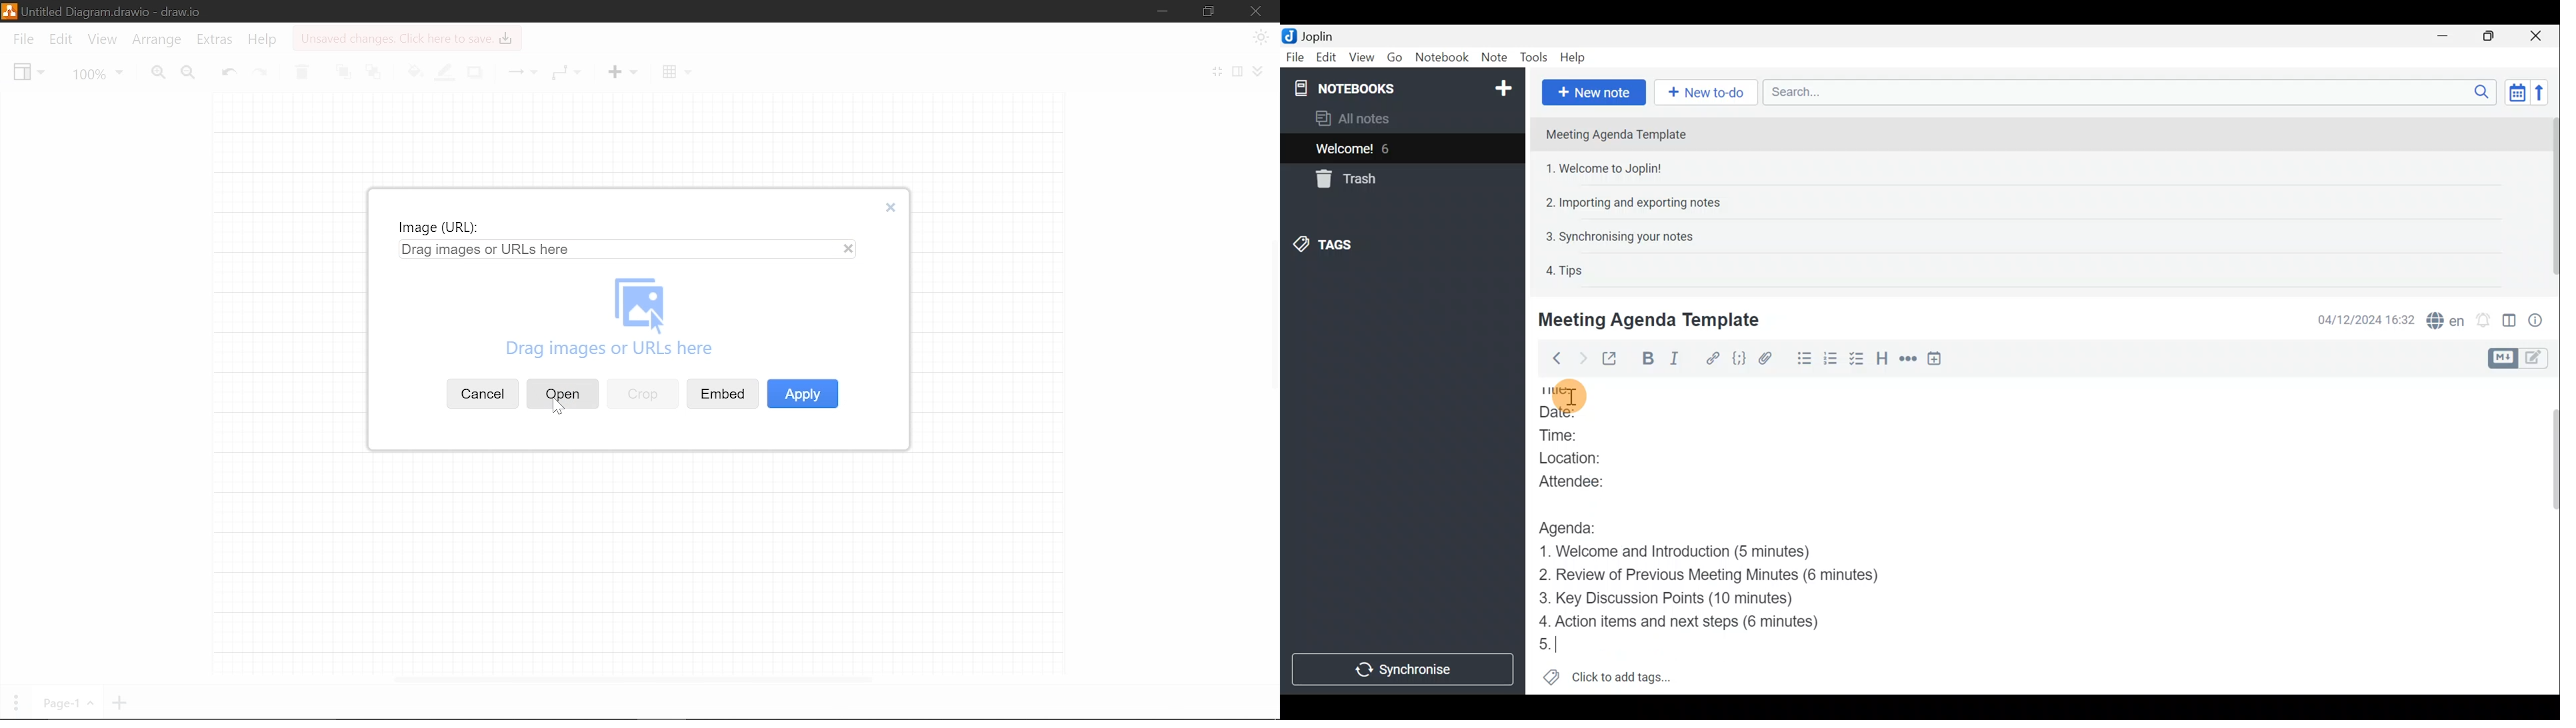  What do you see at coordinates (1581, 358) in the screenshot?
I see `Forward` at bounding box center [1581, 358].